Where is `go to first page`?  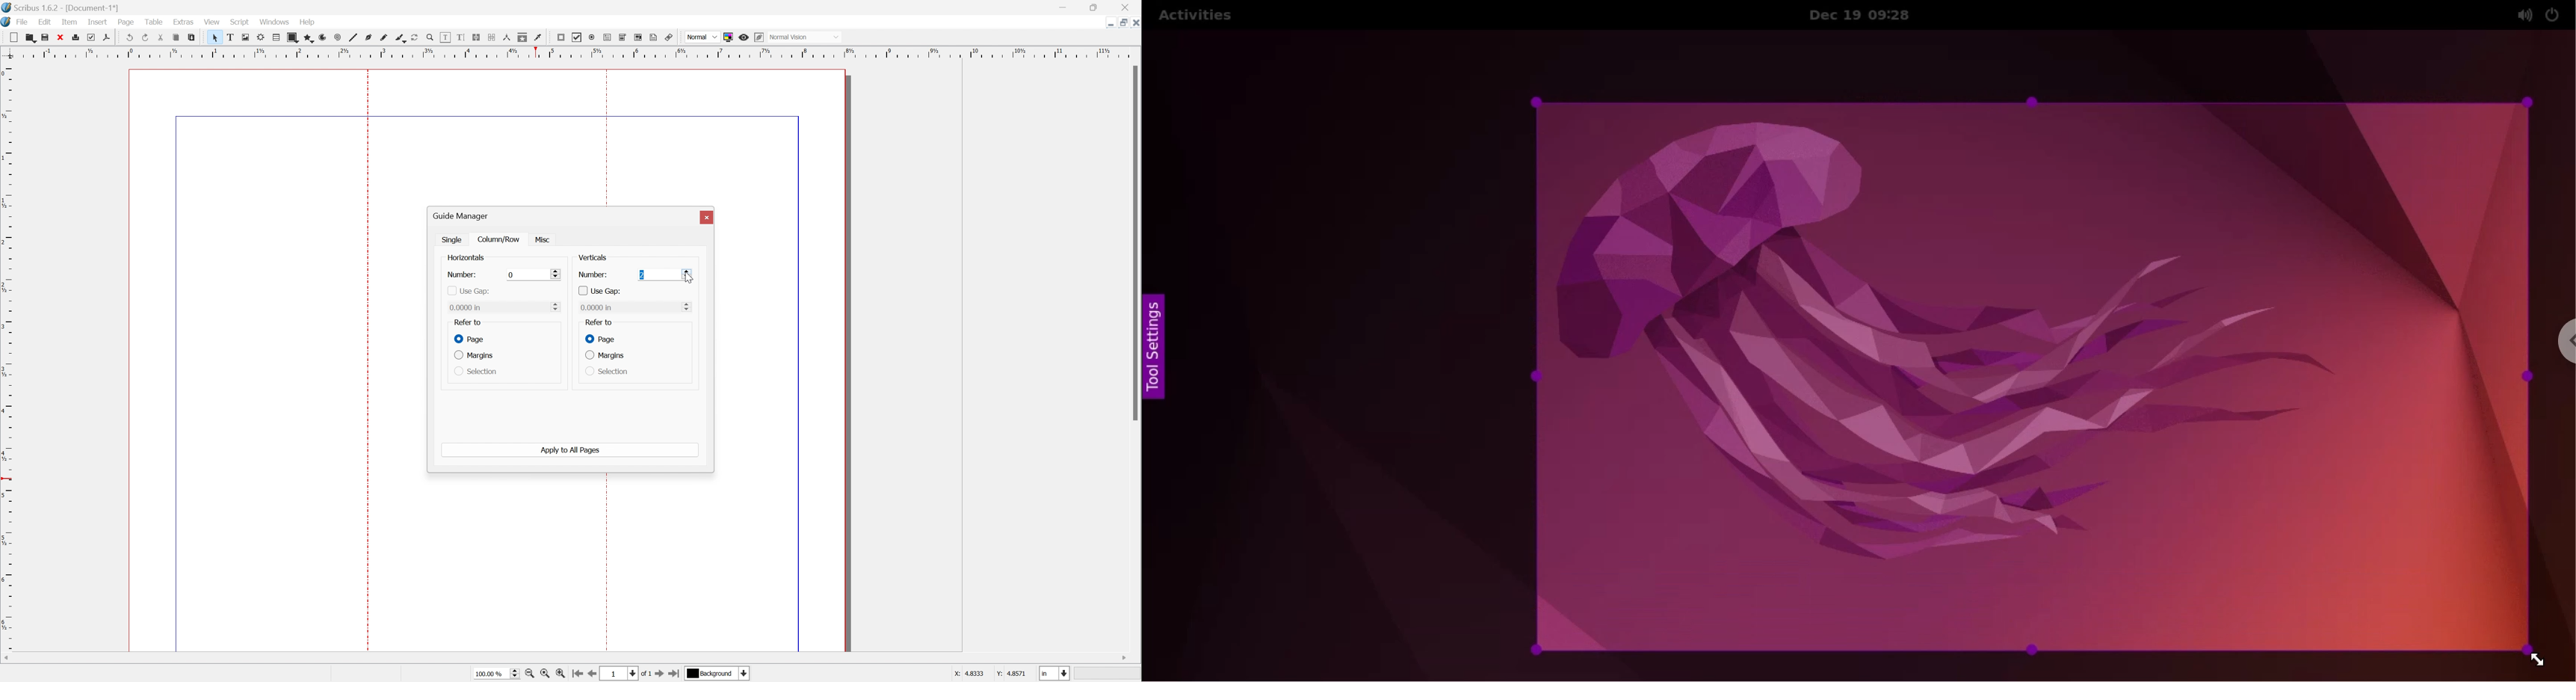 go to first page is located at coordinates (578, 674).